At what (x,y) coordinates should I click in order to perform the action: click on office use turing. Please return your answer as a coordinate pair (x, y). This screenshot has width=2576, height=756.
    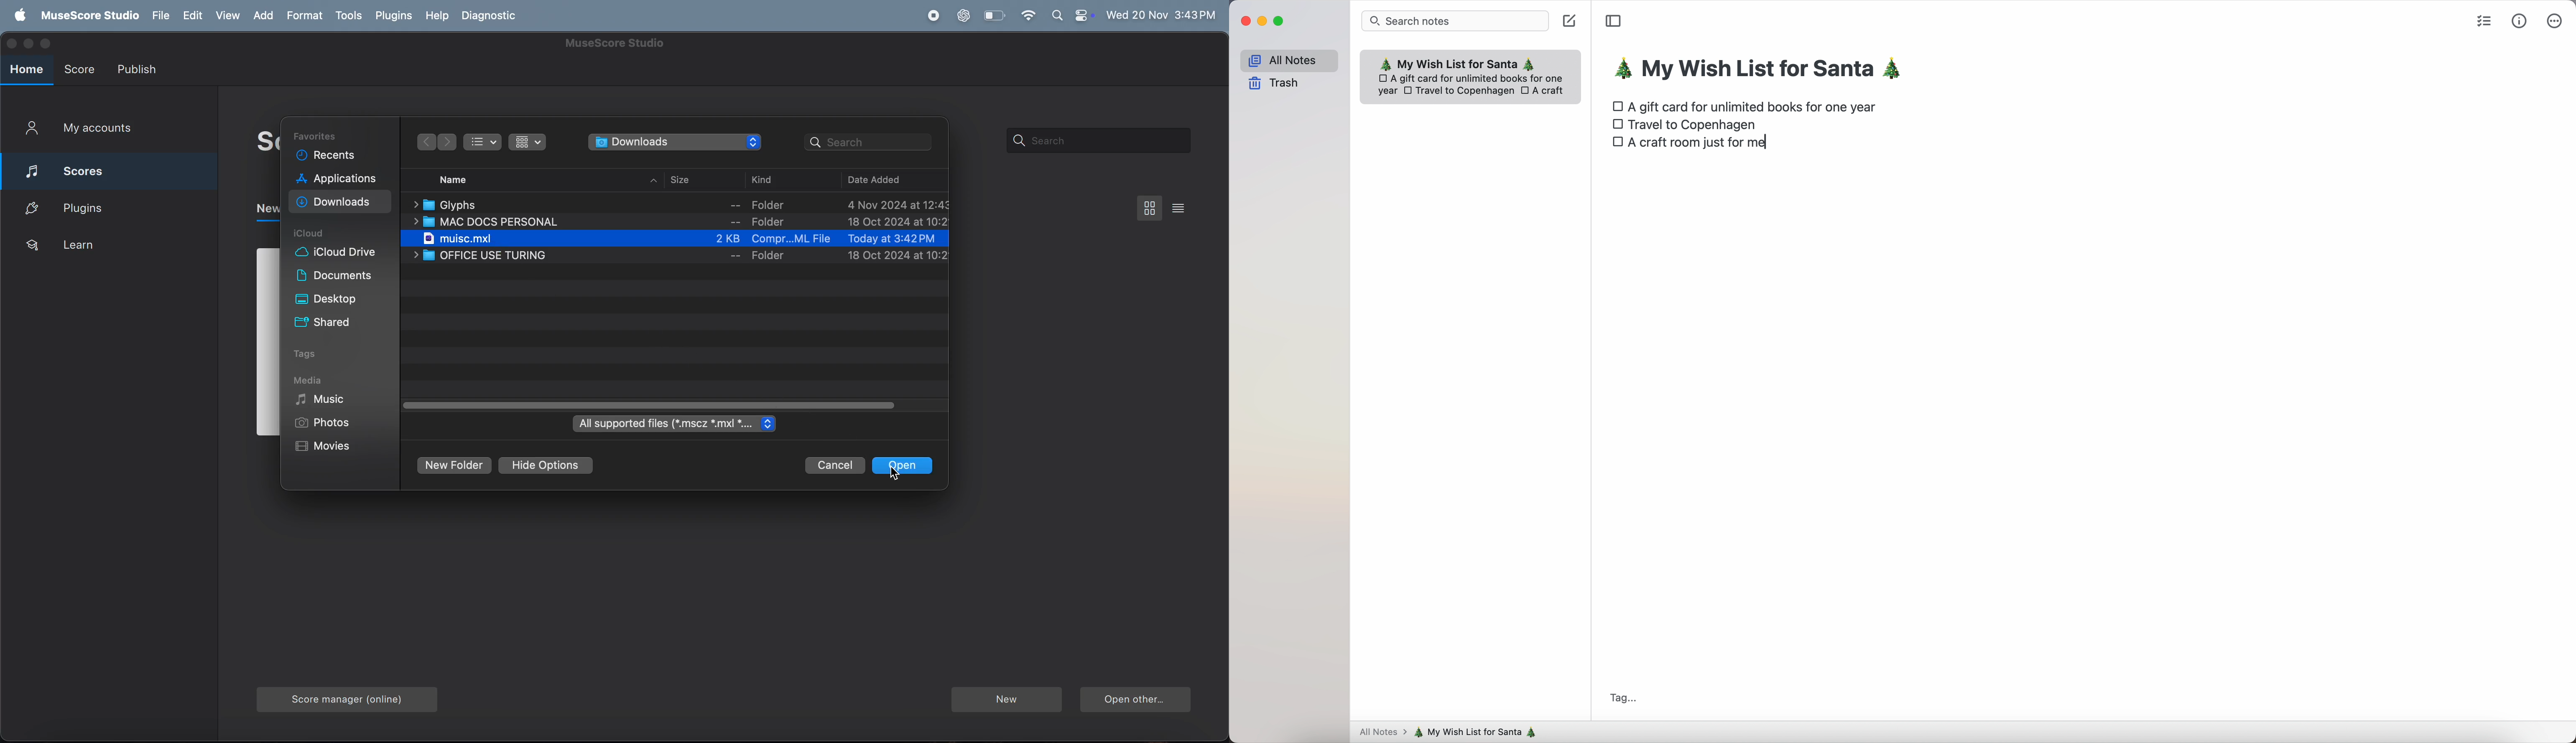
    Looking at the image, I should click on (672, 257).